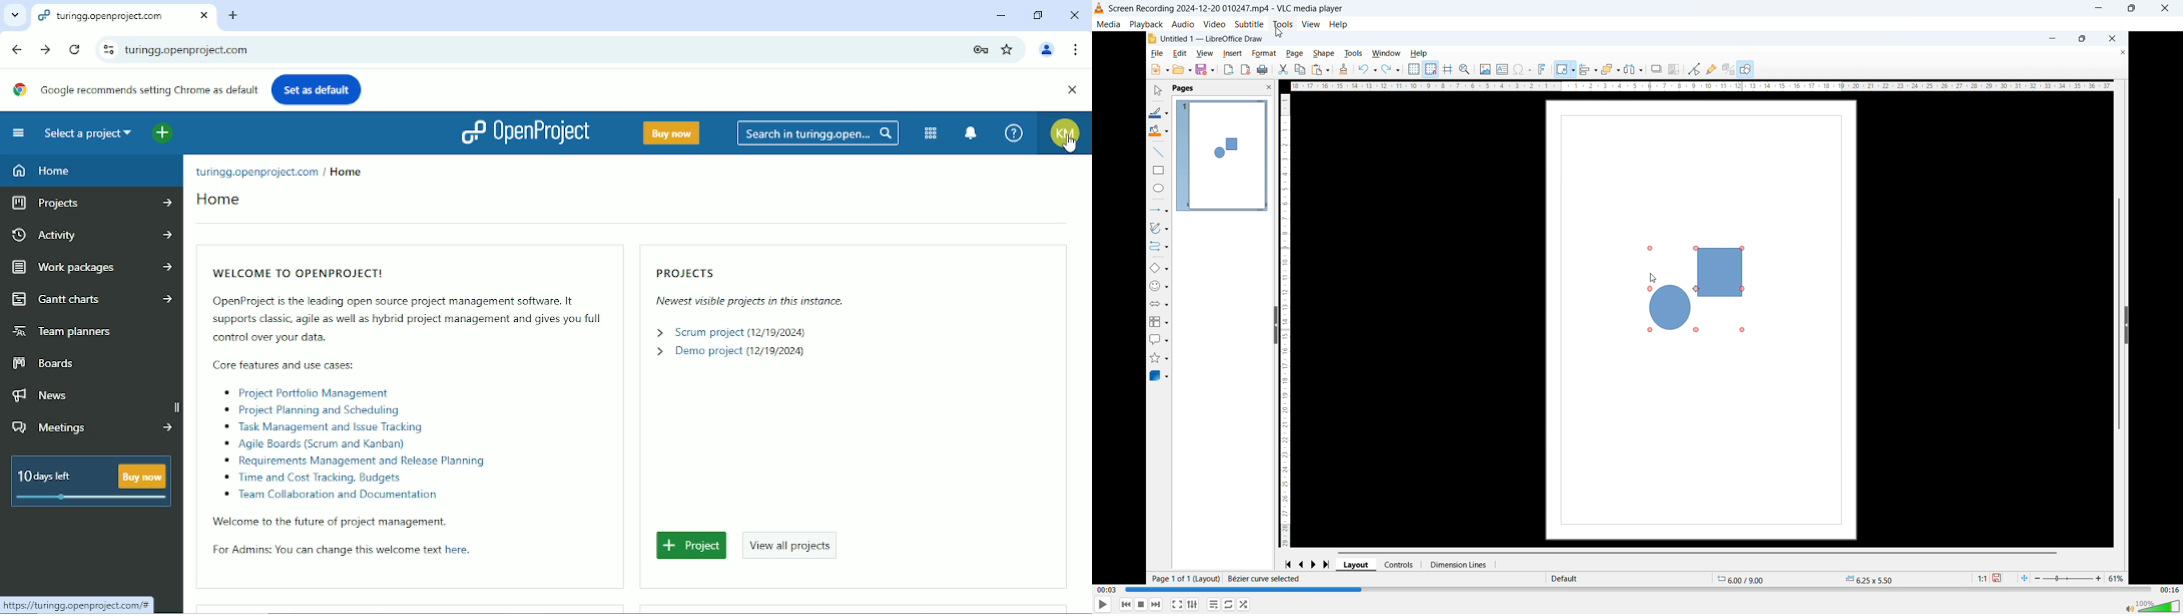 The height and width of the screenshot is (616, 2184). I want to click on Customize and control google chrome, so click(1076, 50).